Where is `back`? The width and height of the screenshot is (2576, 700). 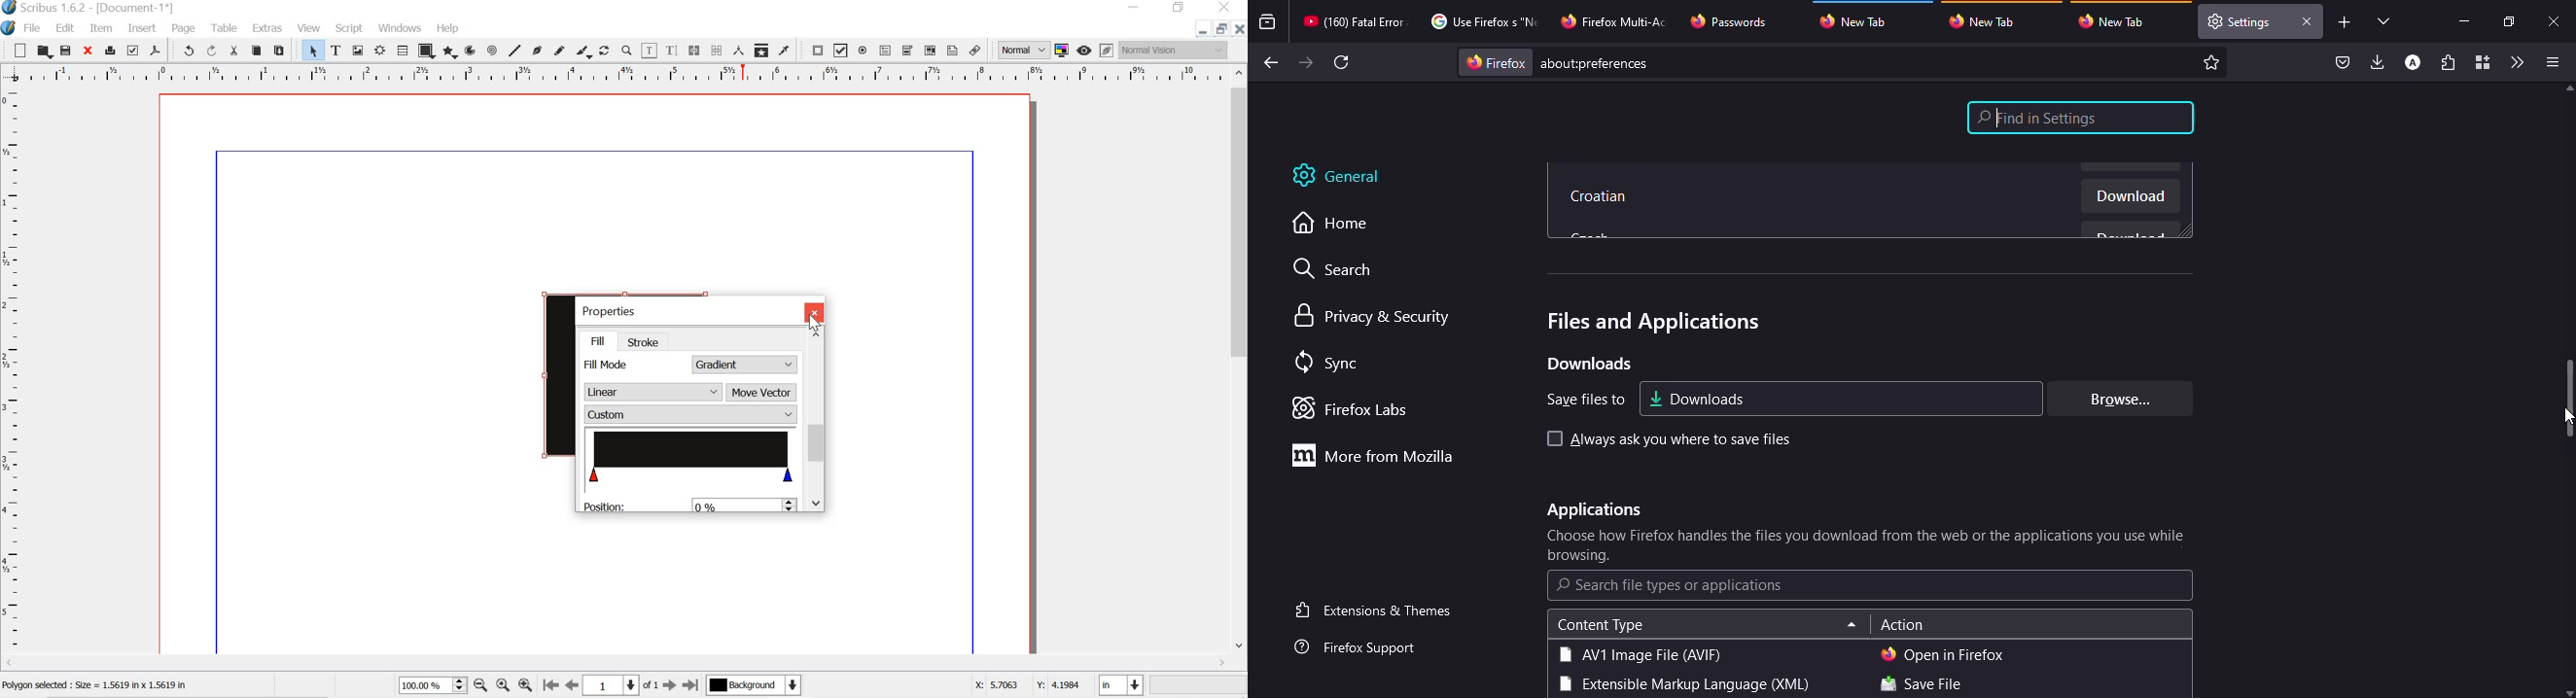 back is located at coordinates (1268, 63).